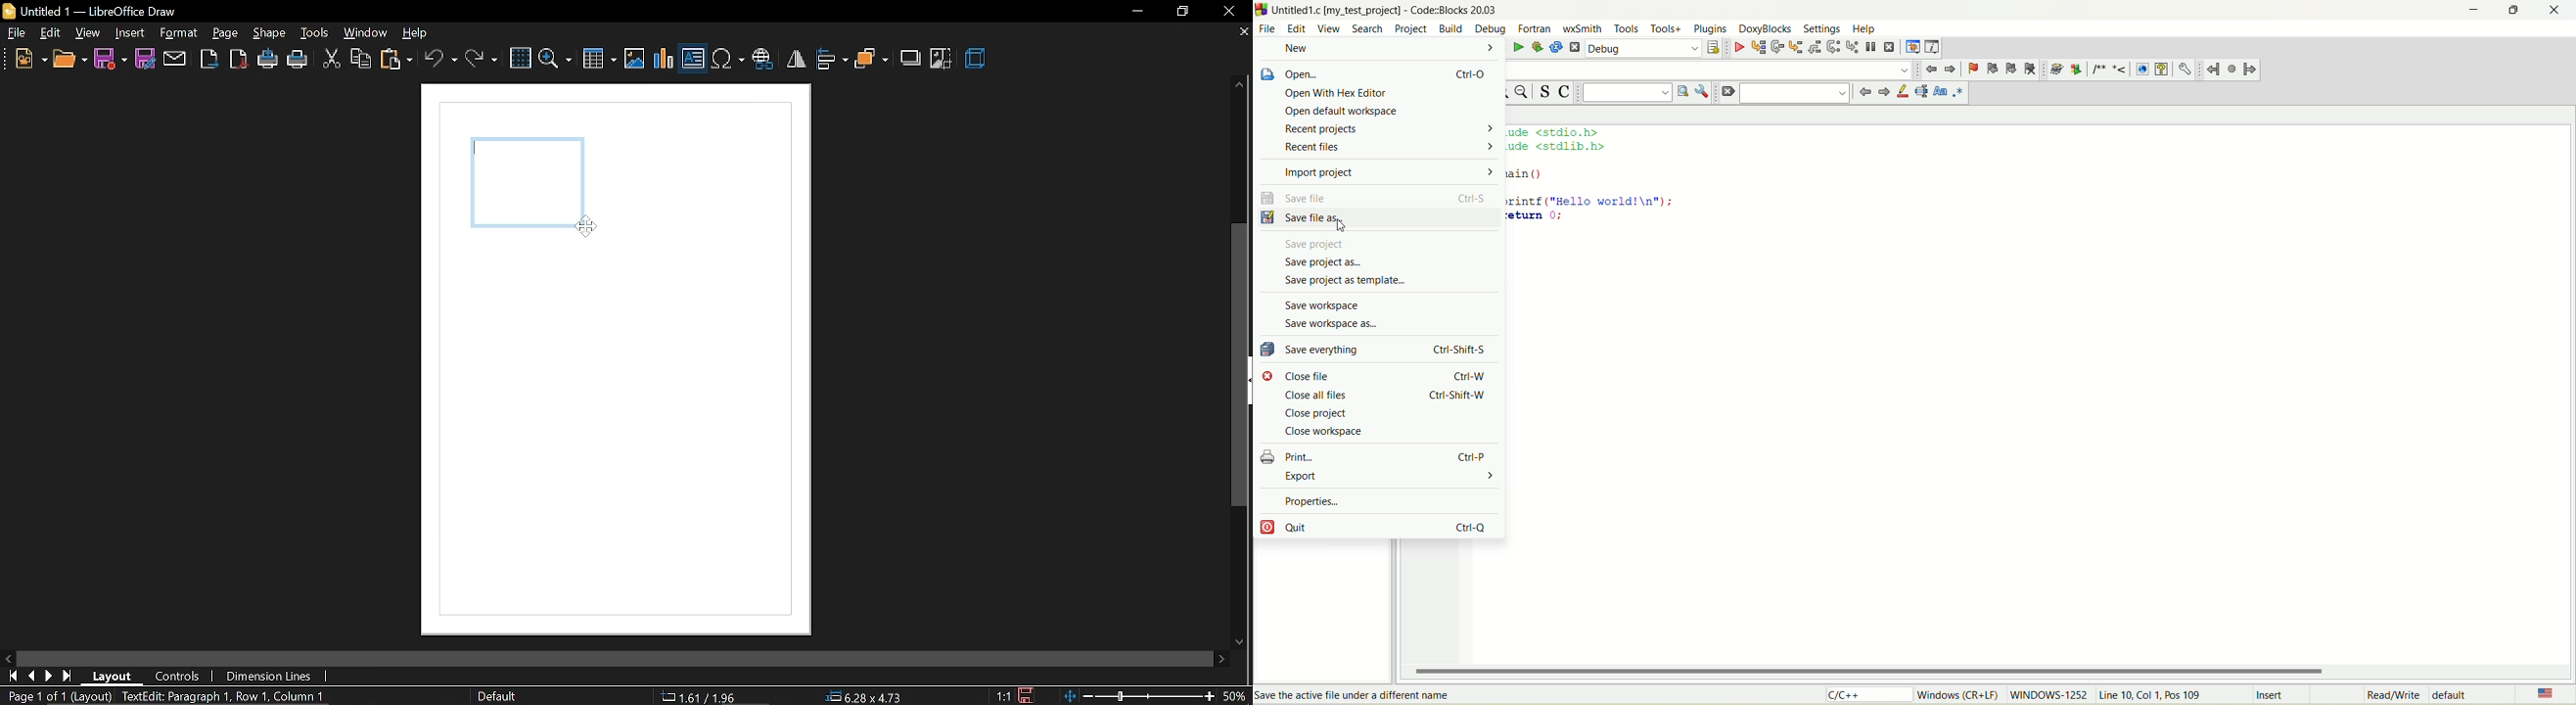  I want to click on dimension lines, so click(270, 677).